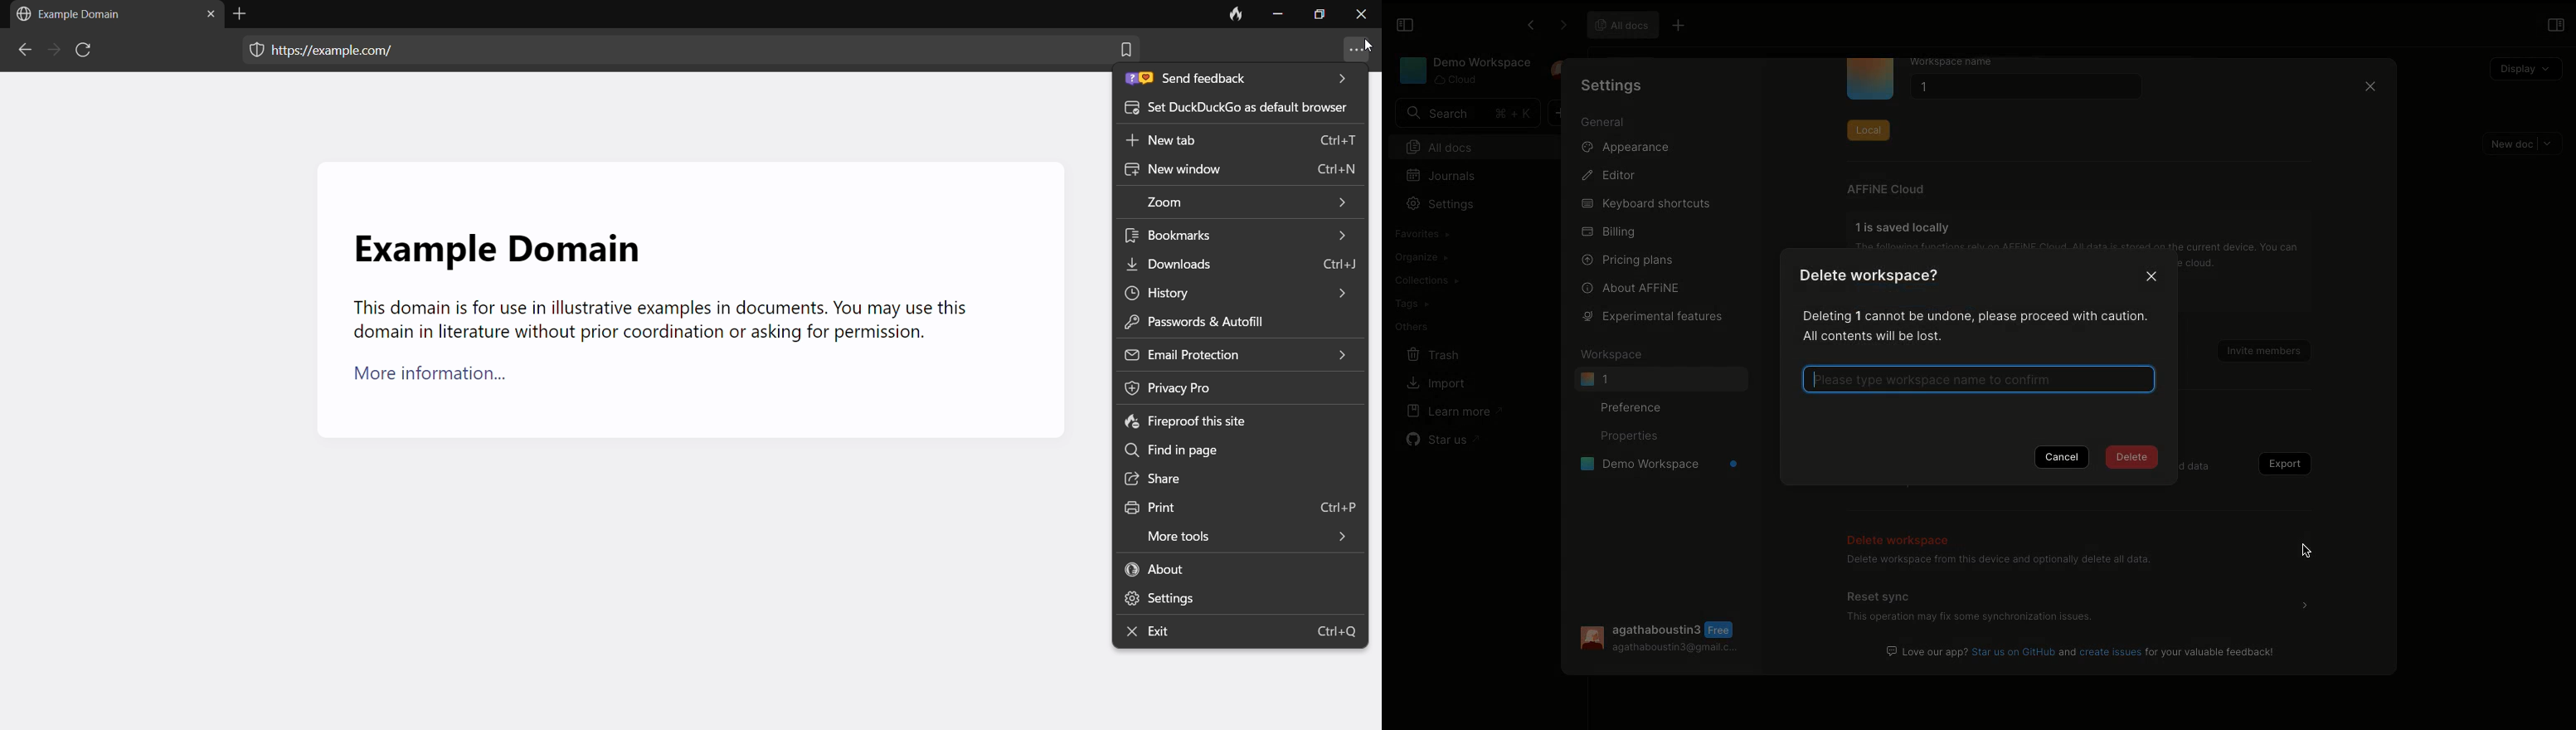 This screenshot has height=756, width=2576. What do you see at coordinates (1878, 279) in the screenshot?
I see `Delete workspace?` at bounding box center [1878, 279].